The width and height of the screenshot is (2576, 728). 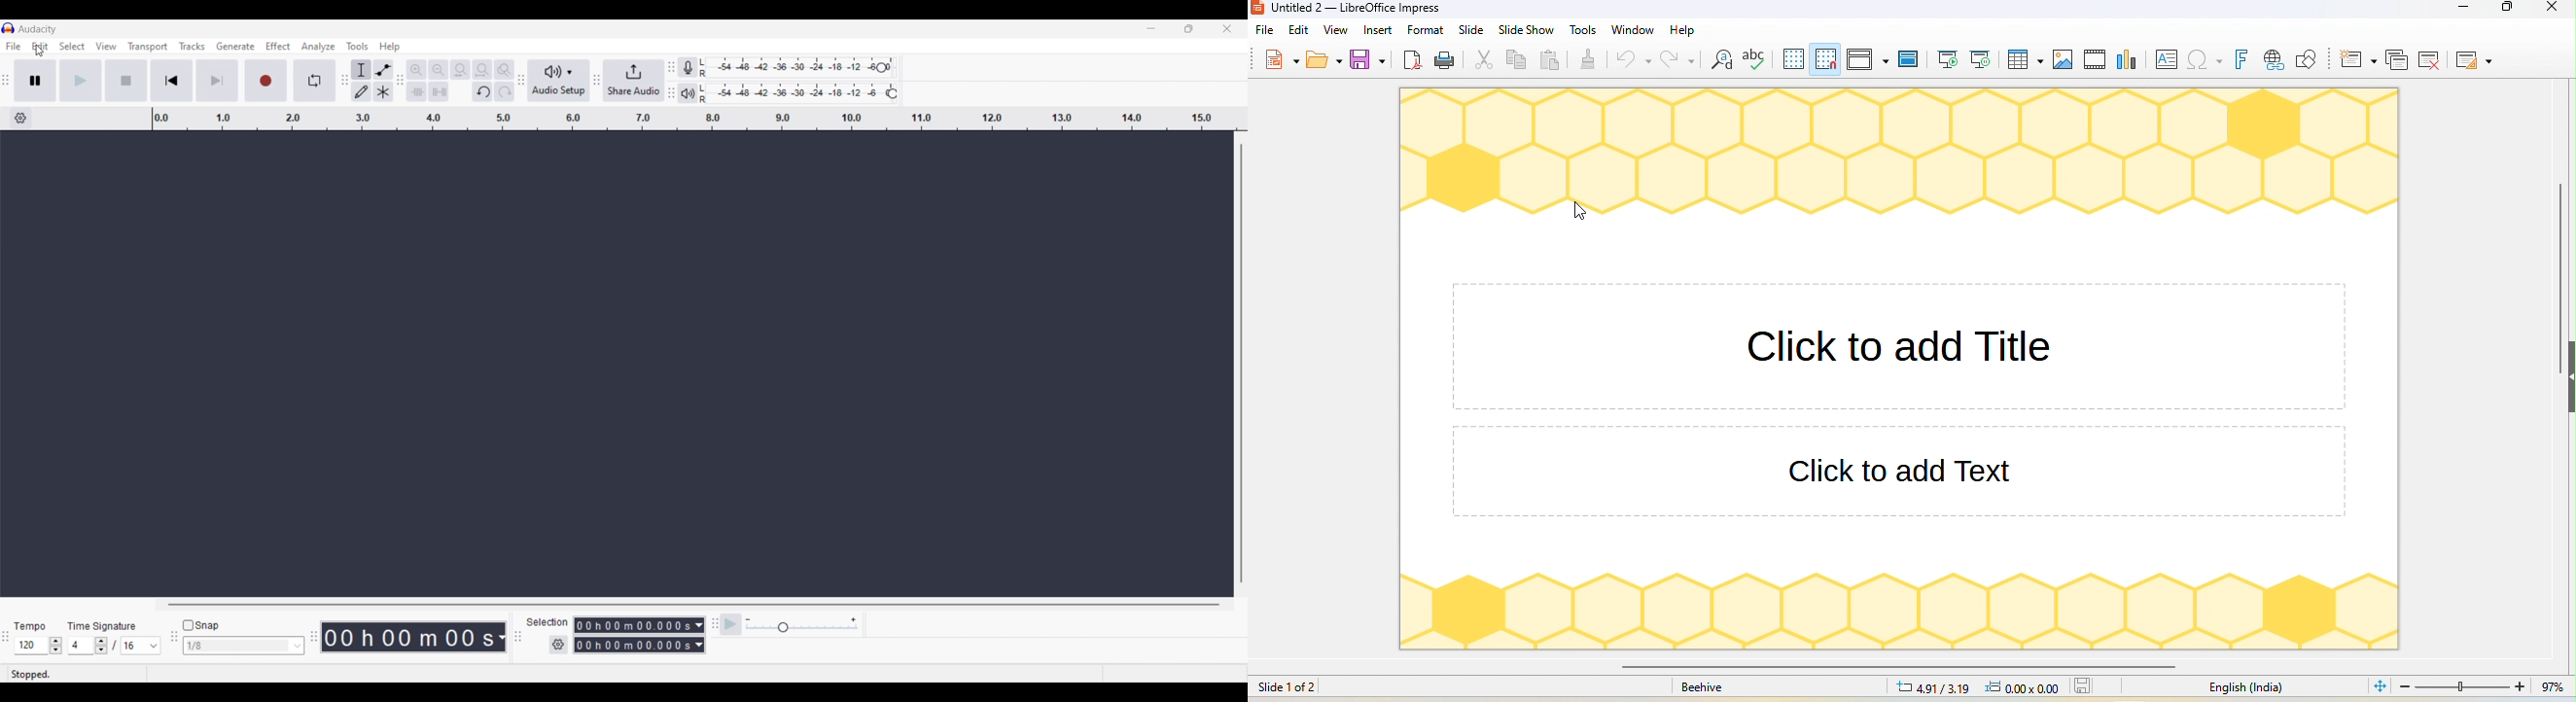 I want to click on slide 1 of 2, so click(x=1288, y=686).